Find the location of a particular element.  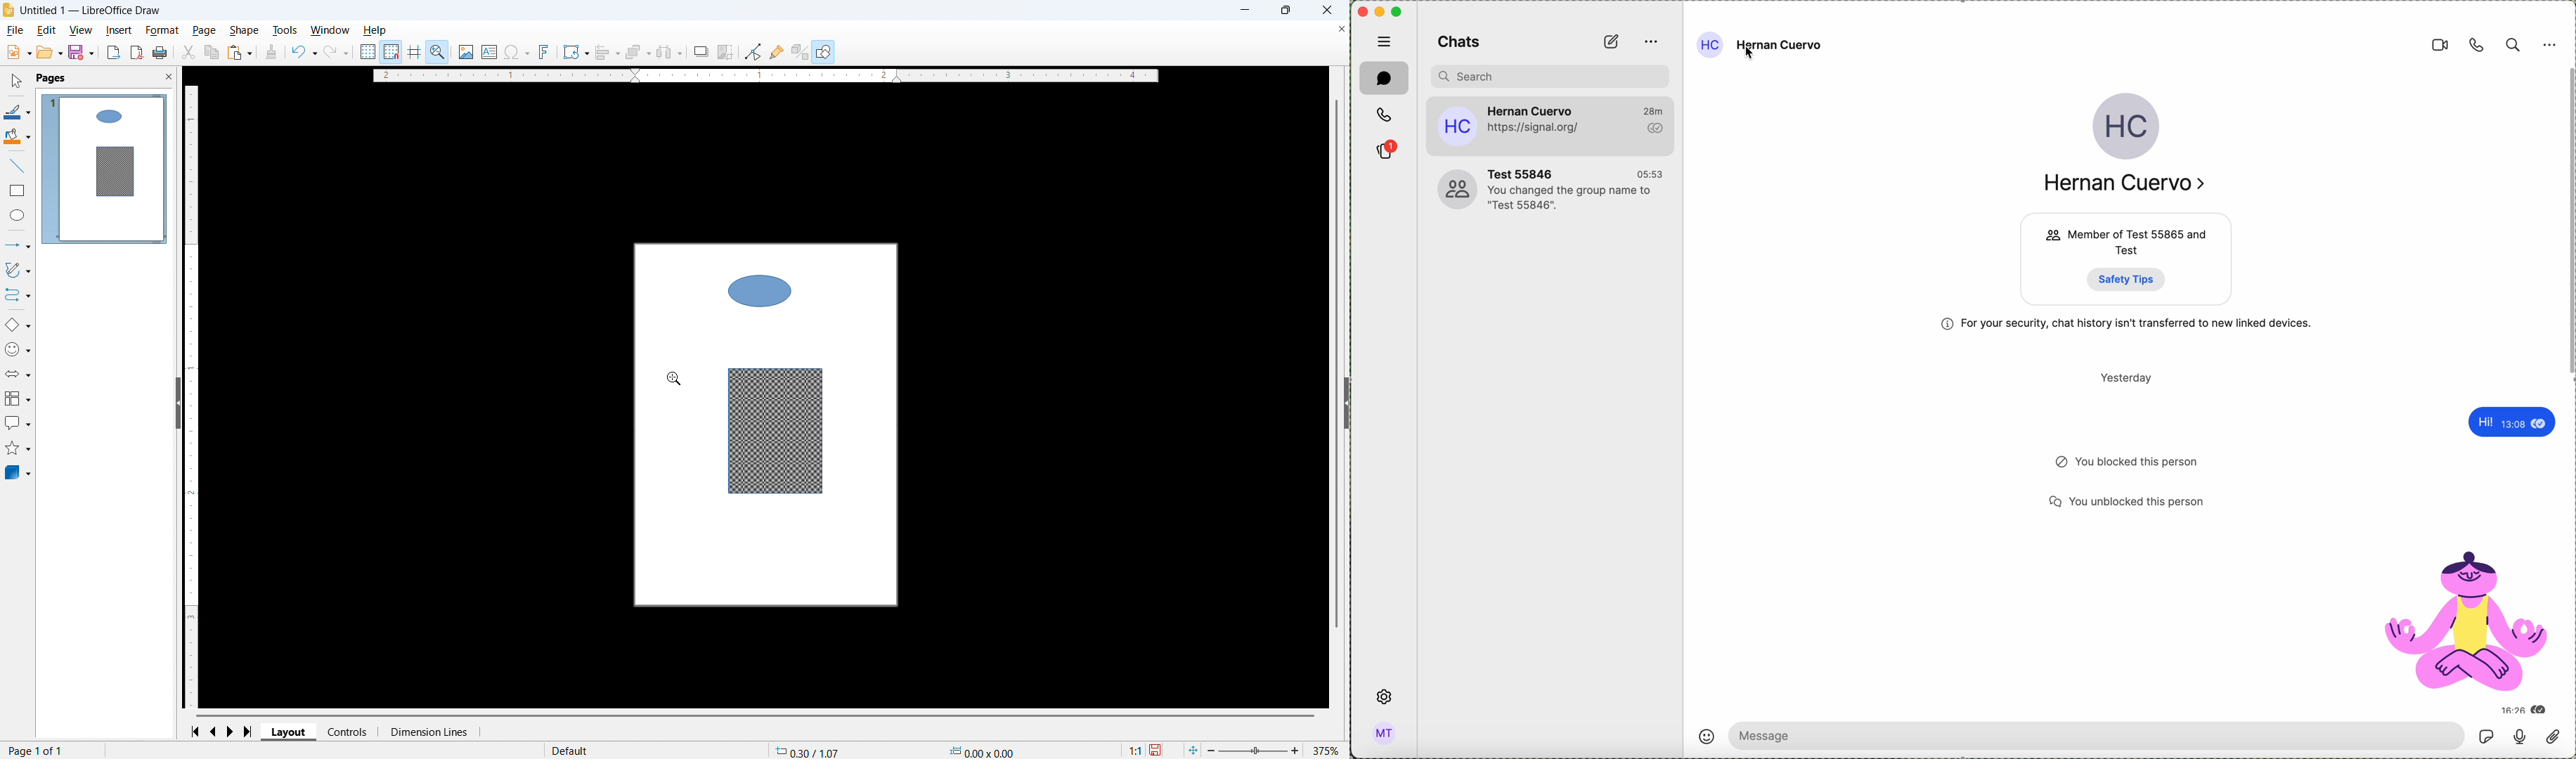

line is located at coordinates (16, 166).